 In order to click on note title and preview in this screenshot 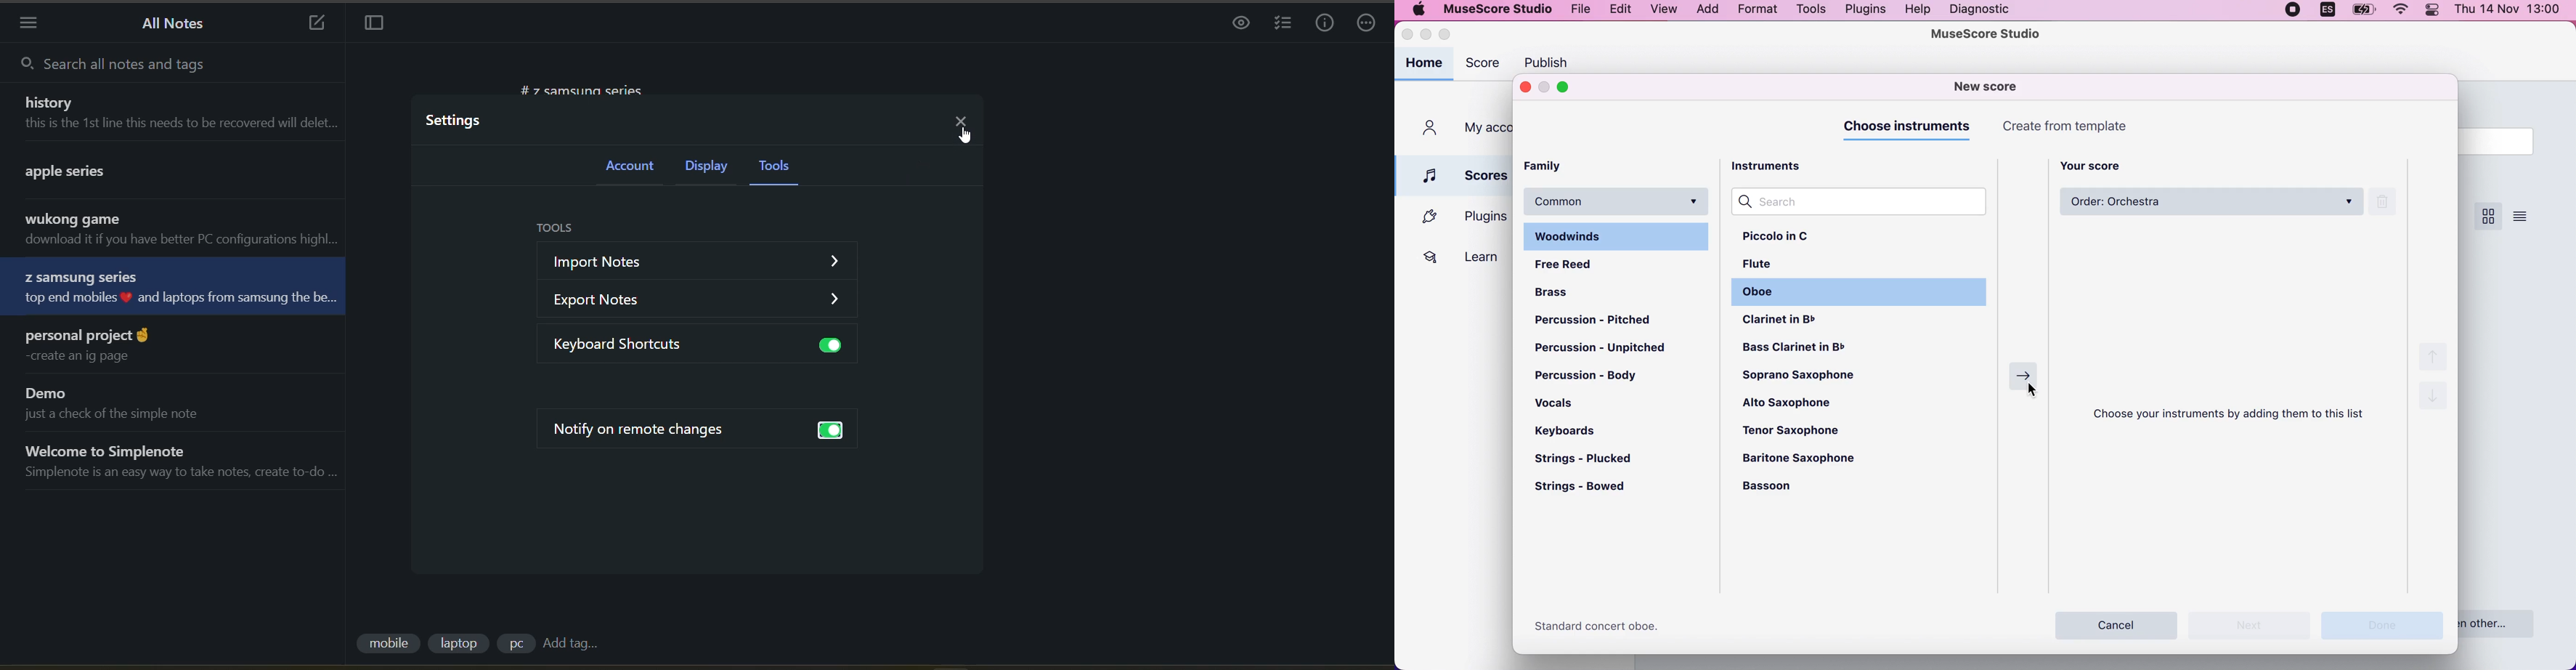, I will do `click(94, 347)`.